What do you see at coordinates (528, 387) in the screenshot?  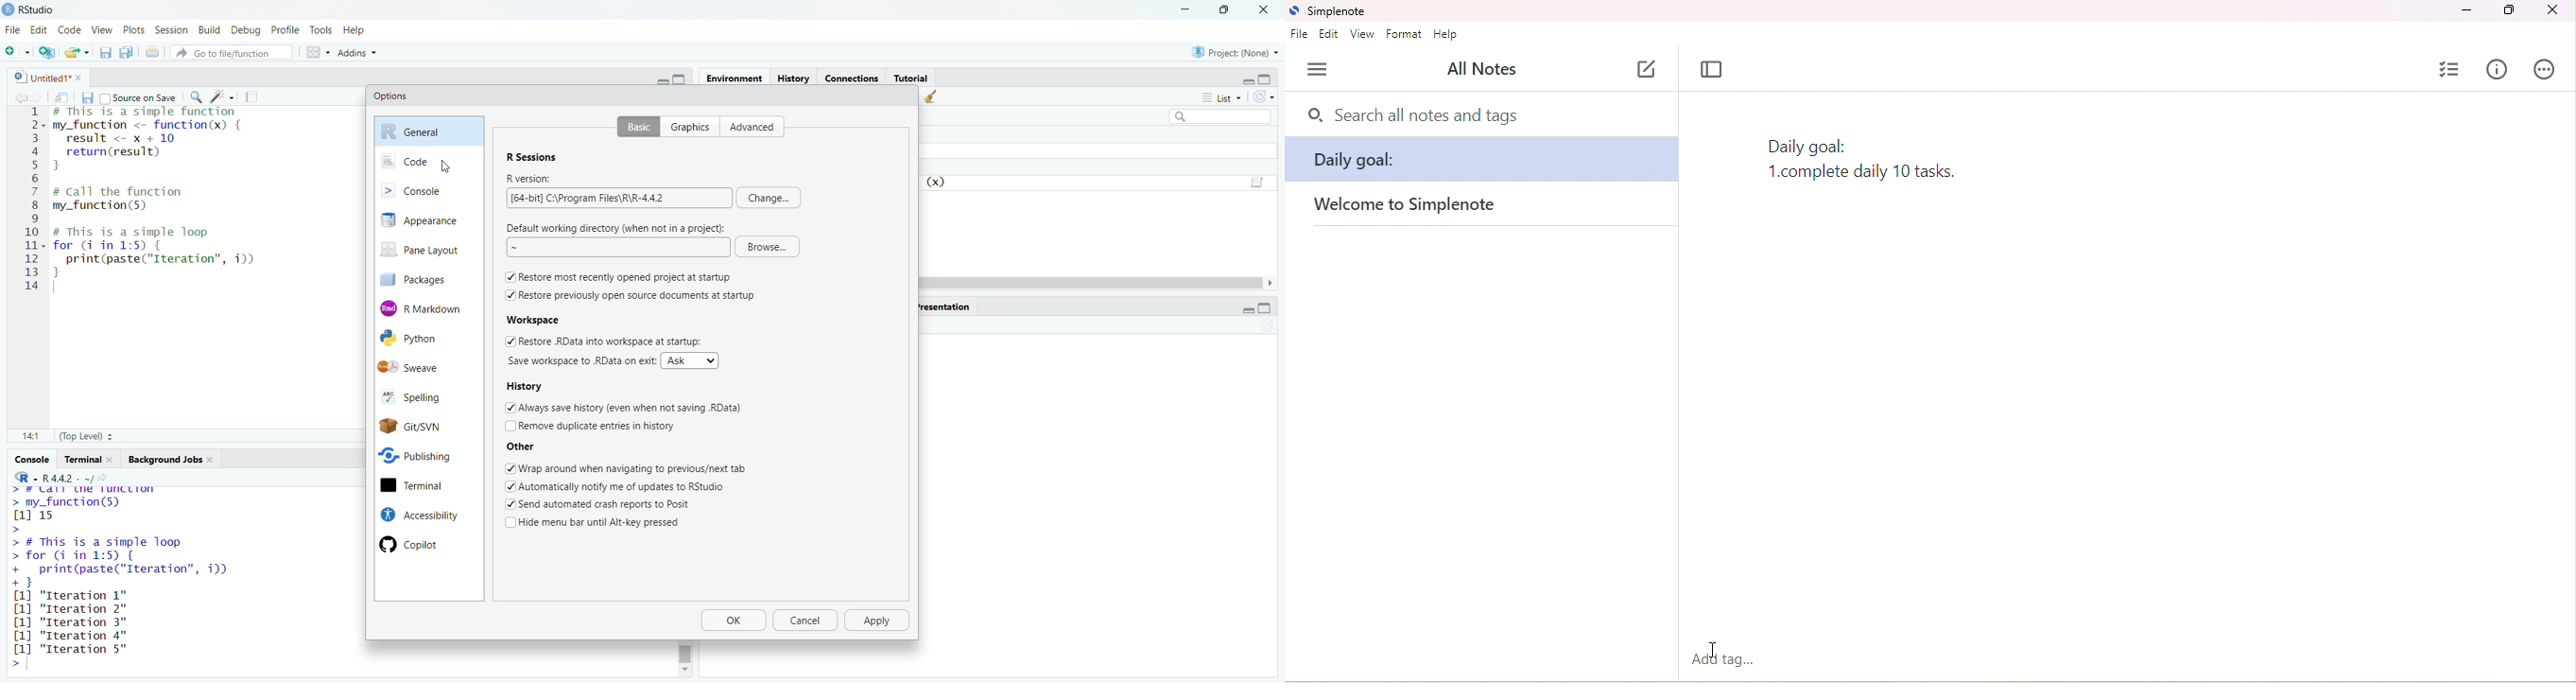 I see `History` at bounding box center [528, 387].